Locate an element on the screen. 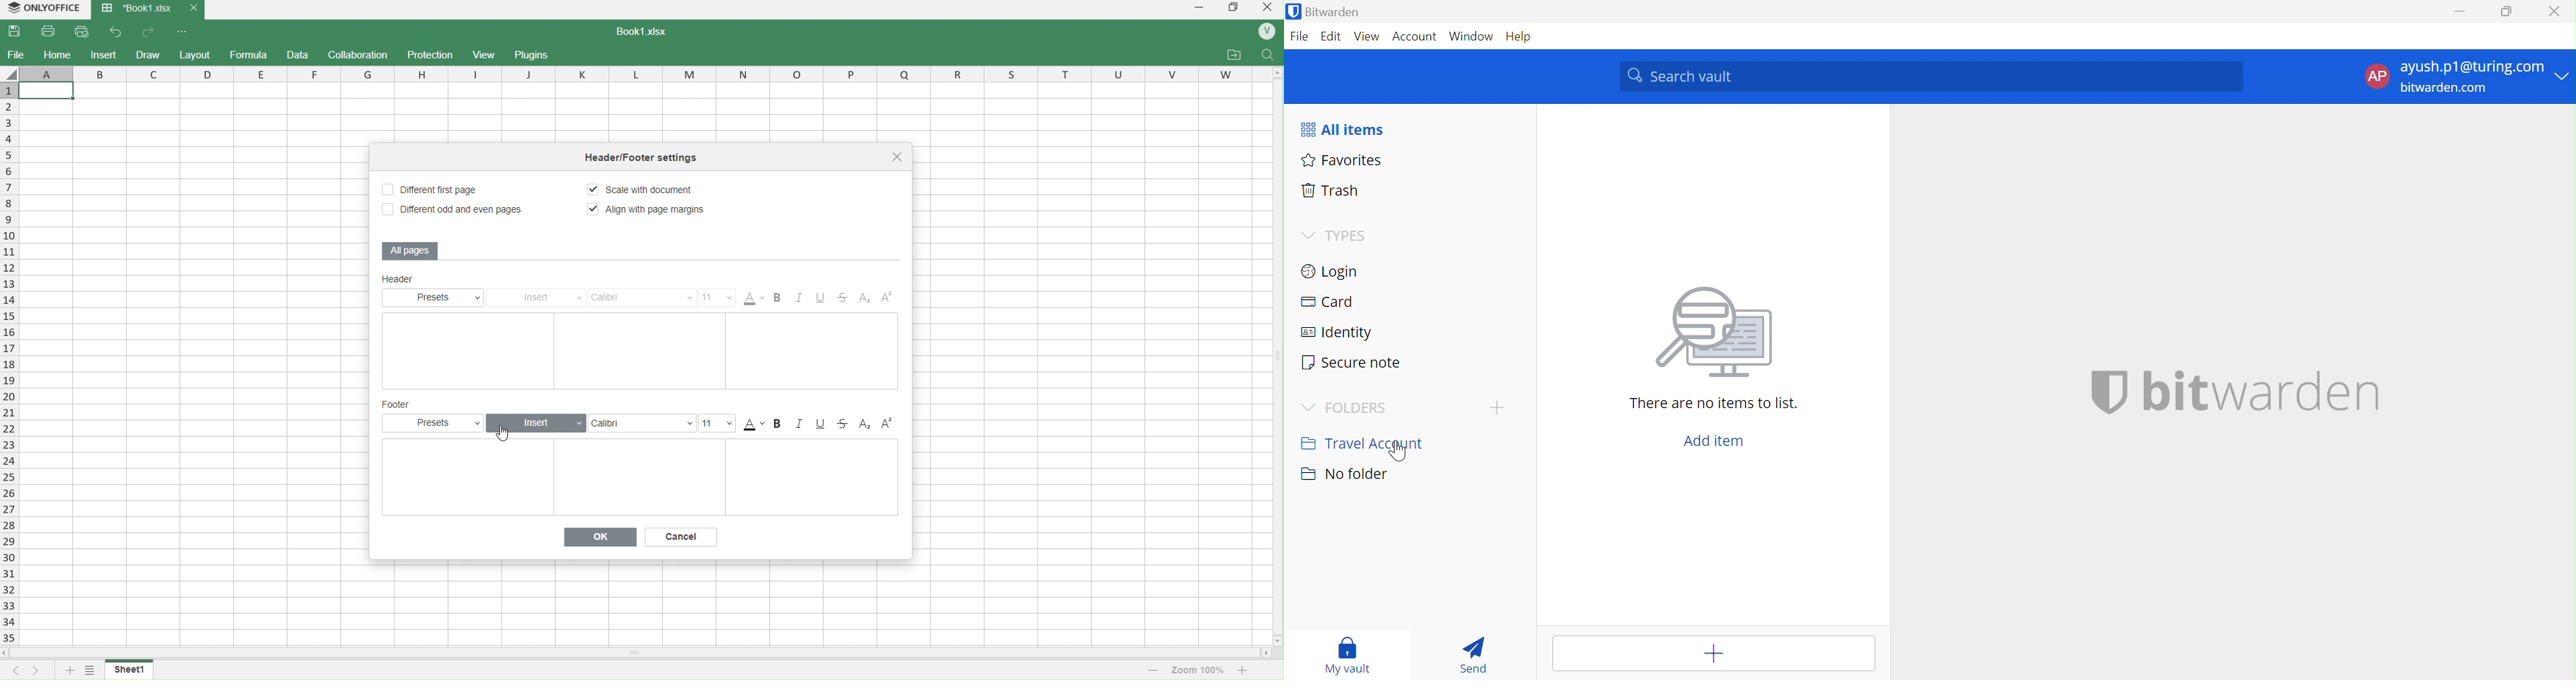  View is located at coordinates (1369, 36).